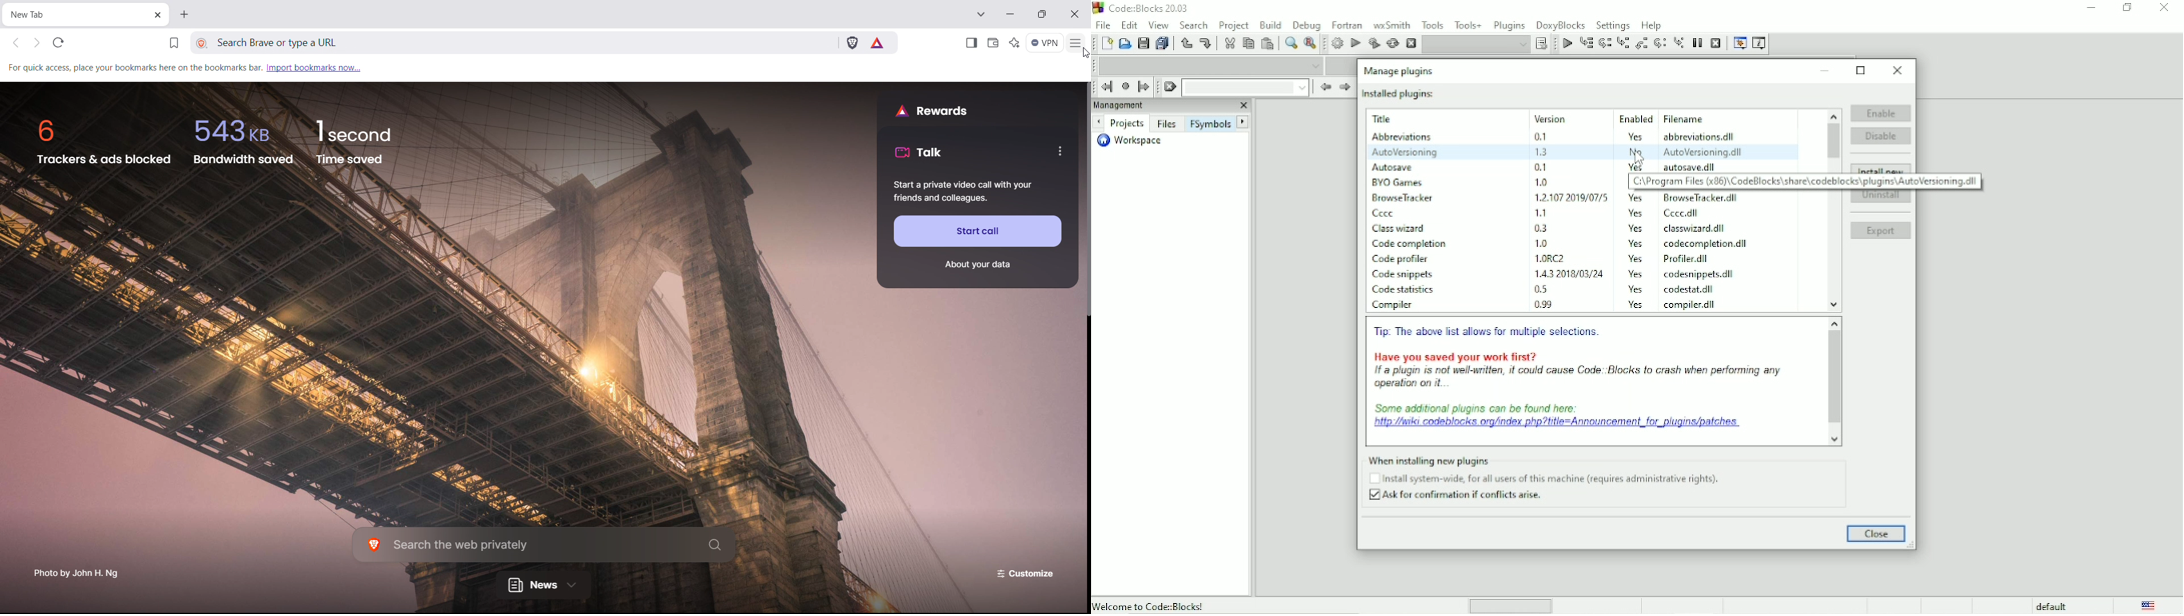 This screenshot has height=616, width=2184. I want to click on Title, so click(1146, 8).